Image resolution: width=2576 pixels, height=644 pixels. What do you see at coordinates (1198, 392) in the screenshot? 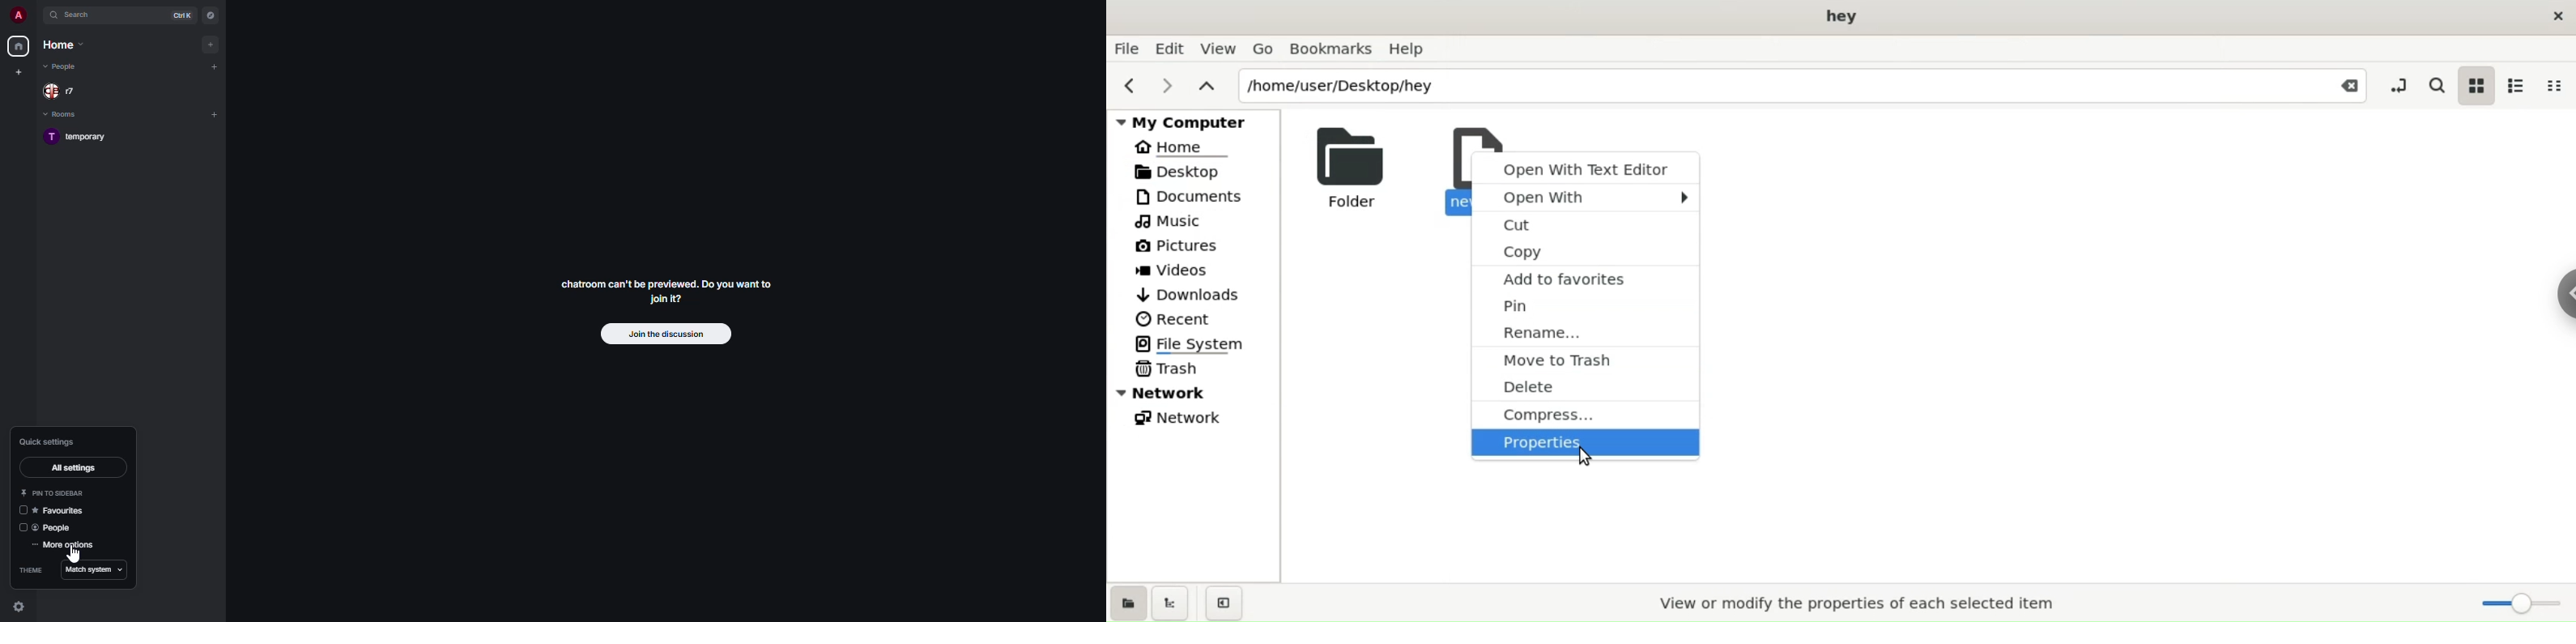
I see `Network` at bounding box center [1198, 392].